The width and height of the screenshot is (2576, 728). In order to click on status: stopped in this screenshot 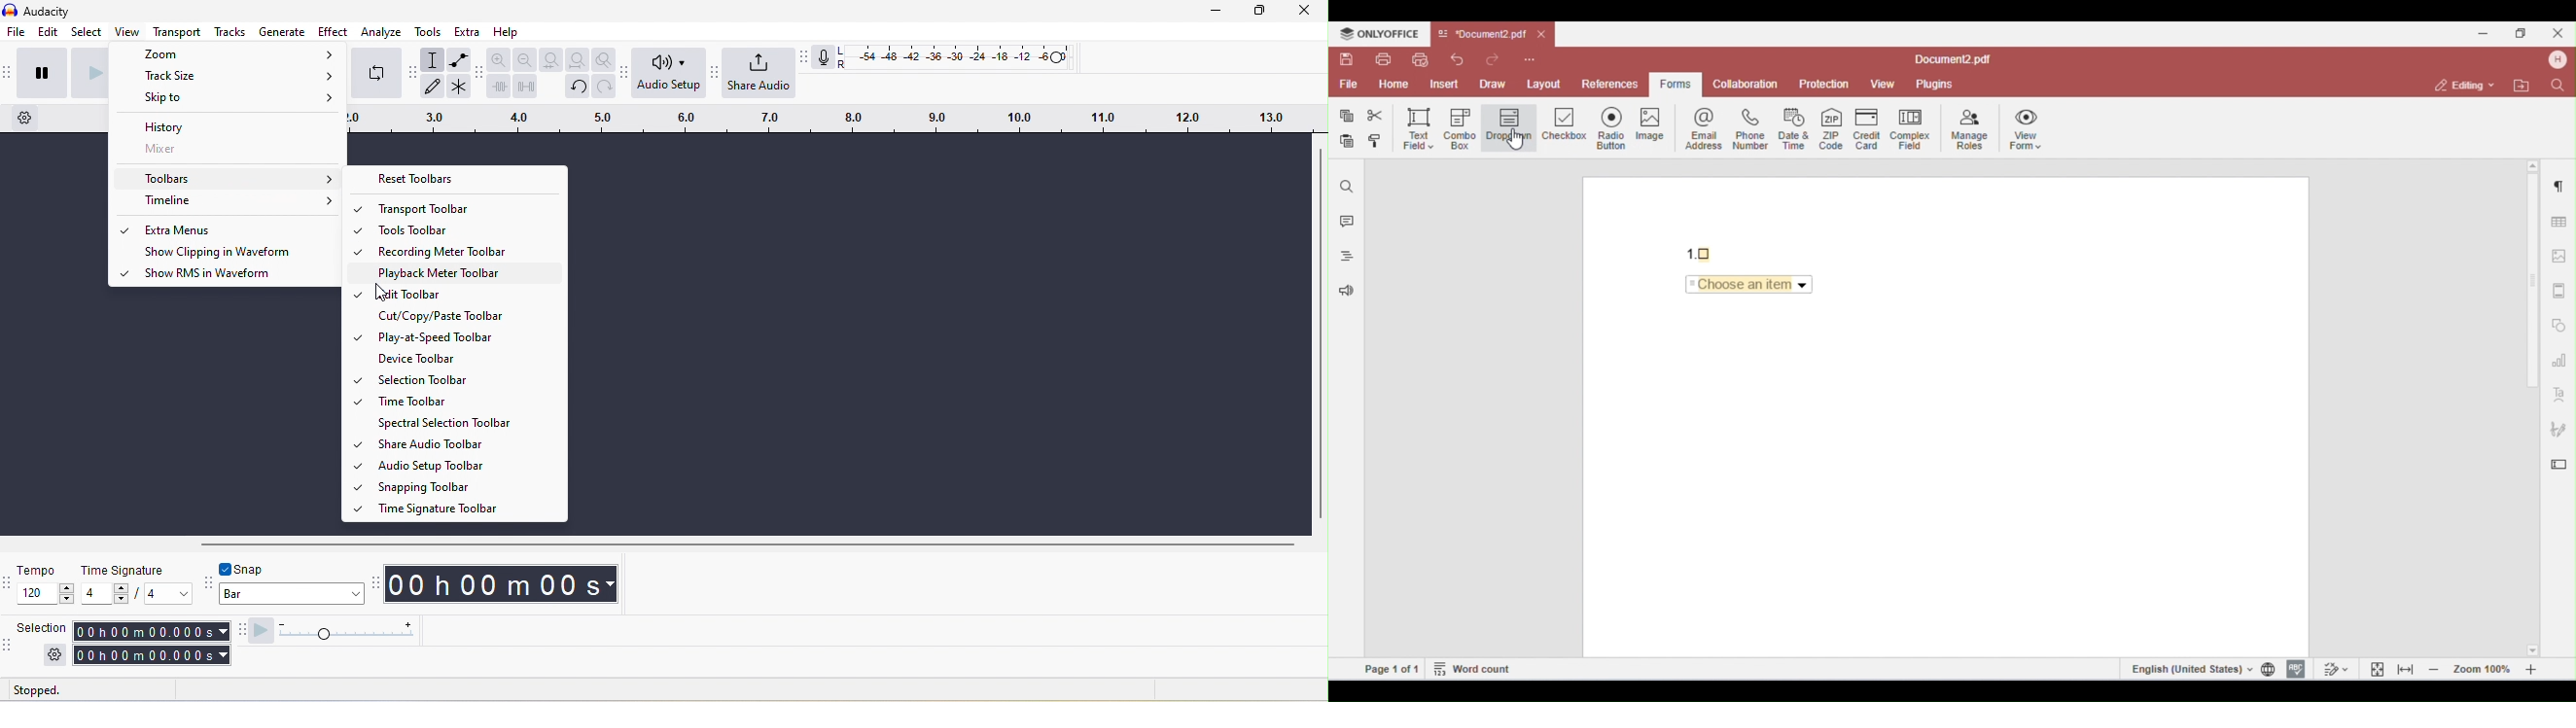, I will do `click(36, 692)`.